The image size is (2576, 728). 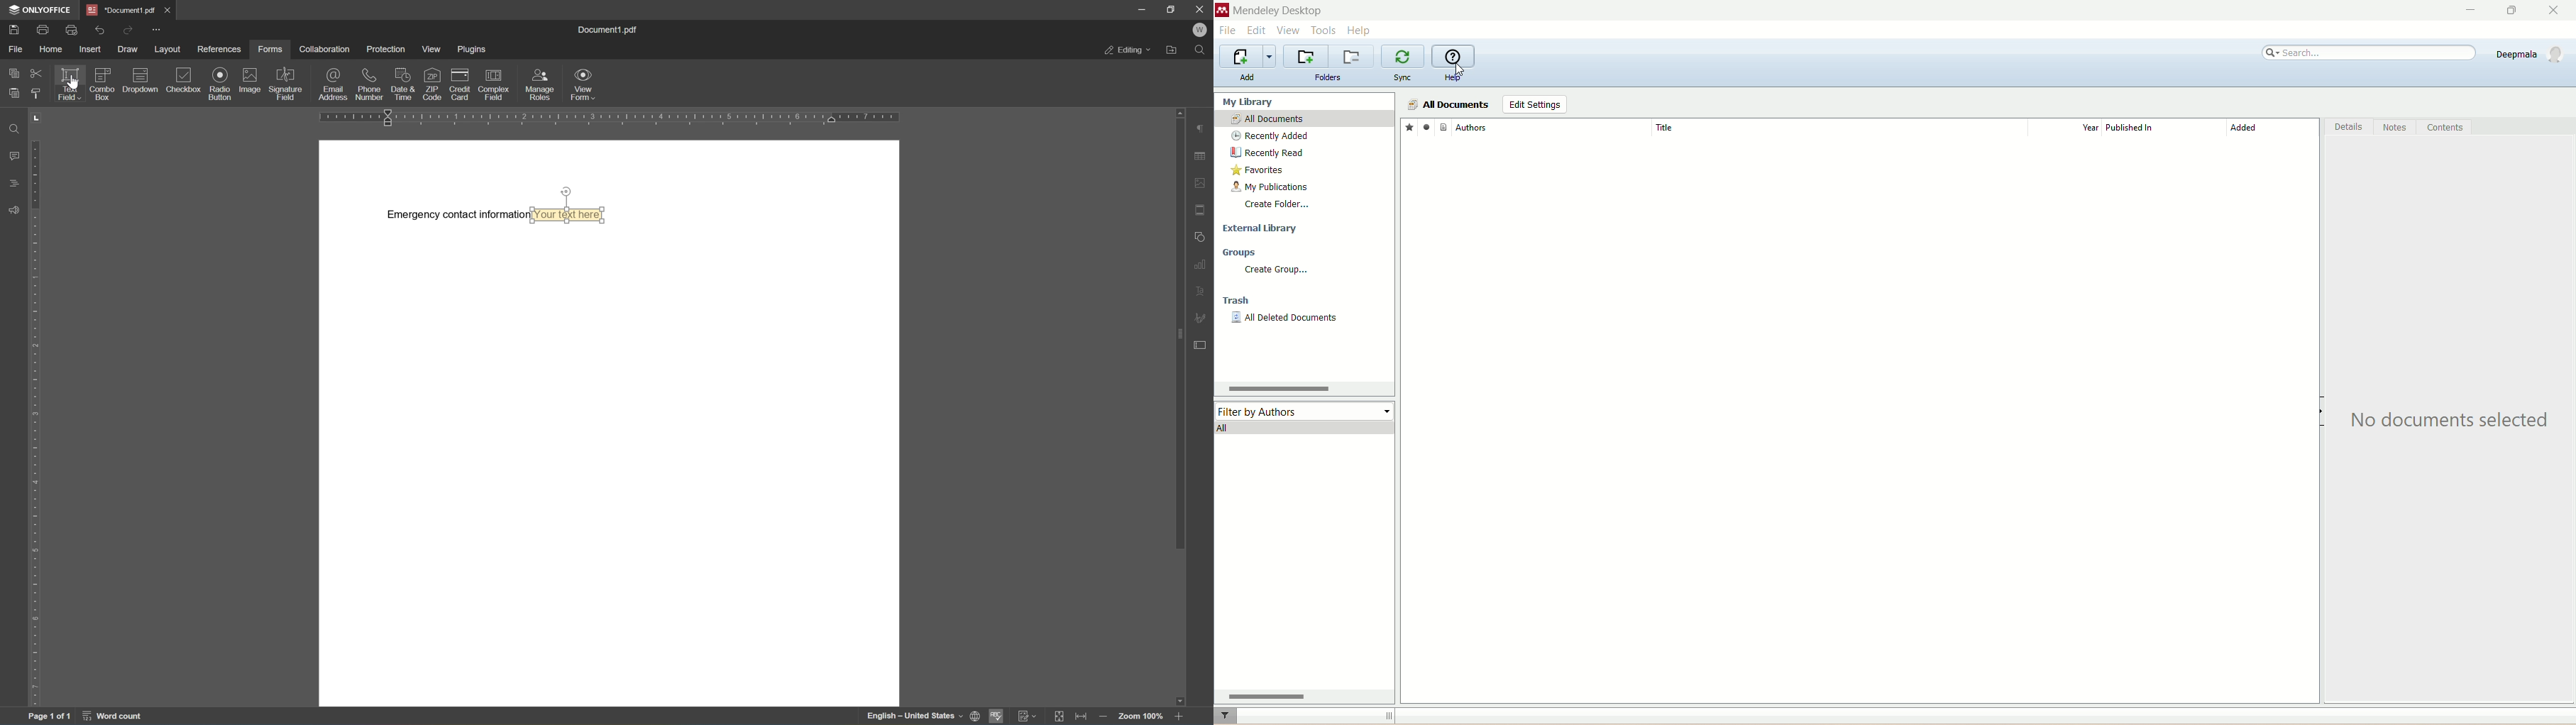 What do you see at coordinates (434, 50) in the screenshot?
I see `view` at bounding box center [434, 50].